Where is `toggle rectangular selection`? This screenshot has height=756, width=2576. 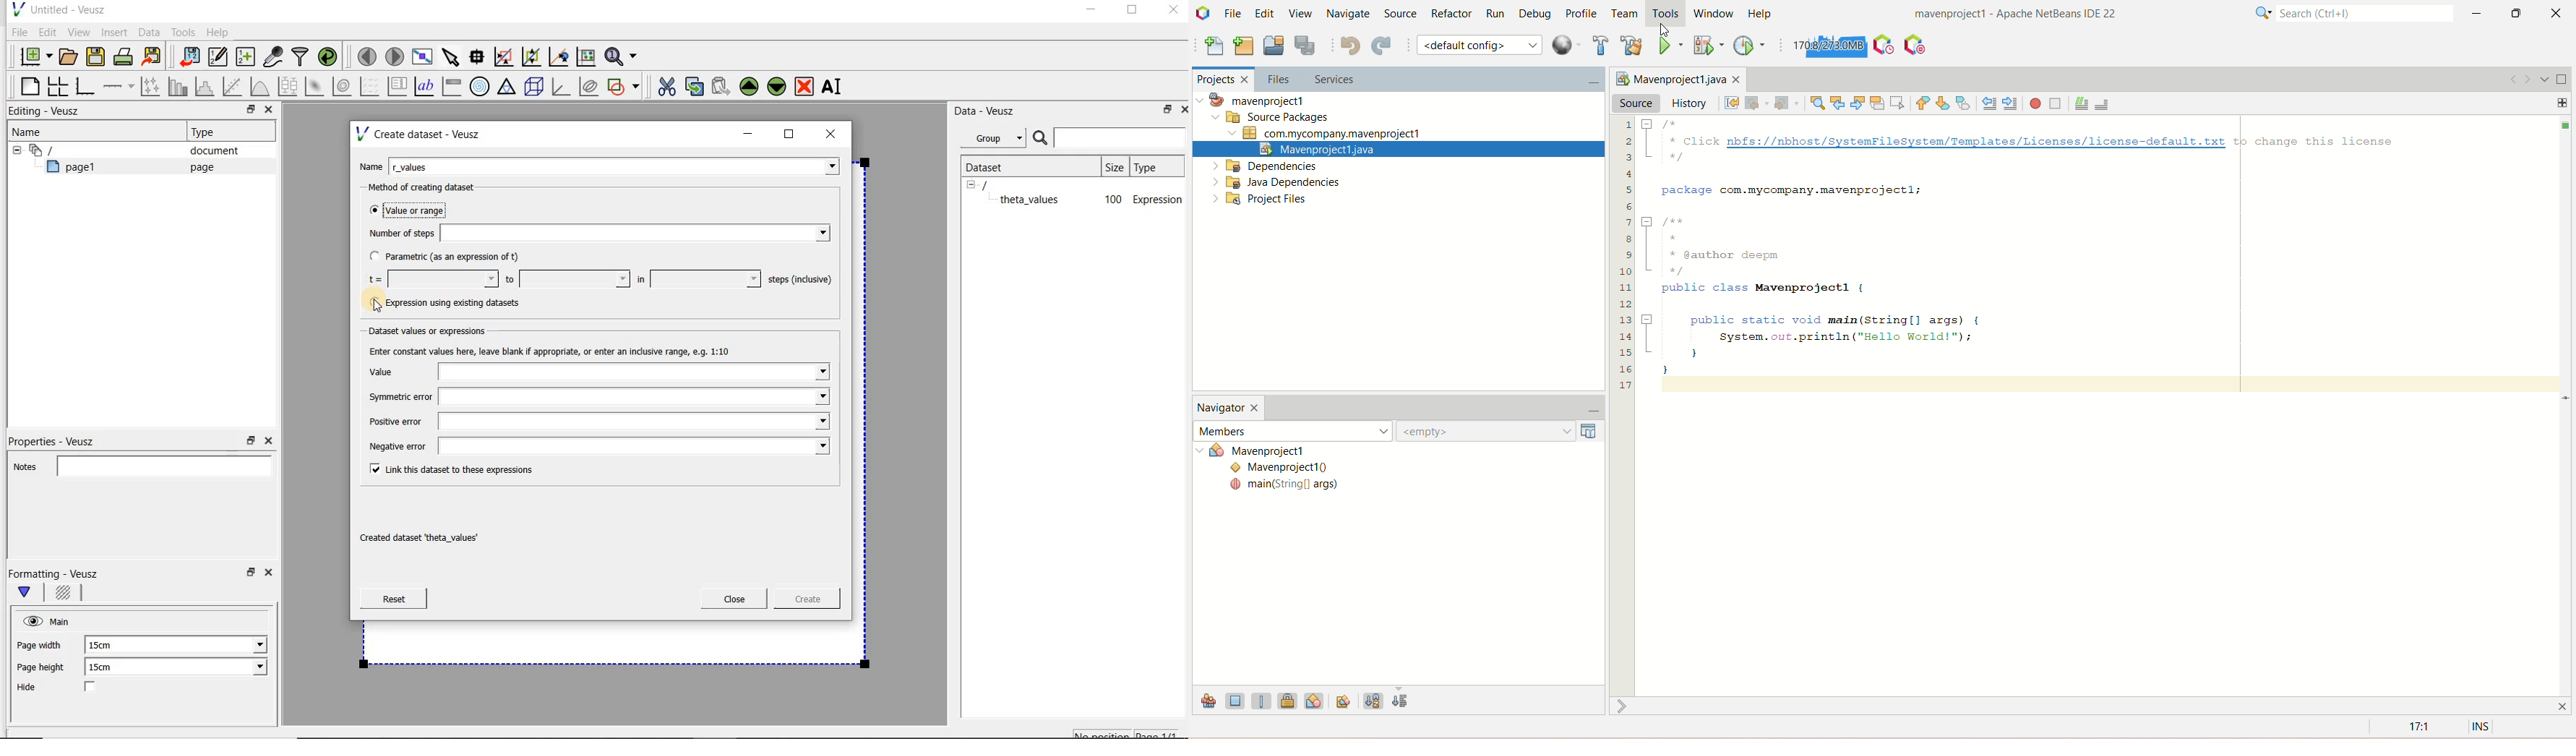 toggle rectangular selection is located at coordinates (1899, 101).